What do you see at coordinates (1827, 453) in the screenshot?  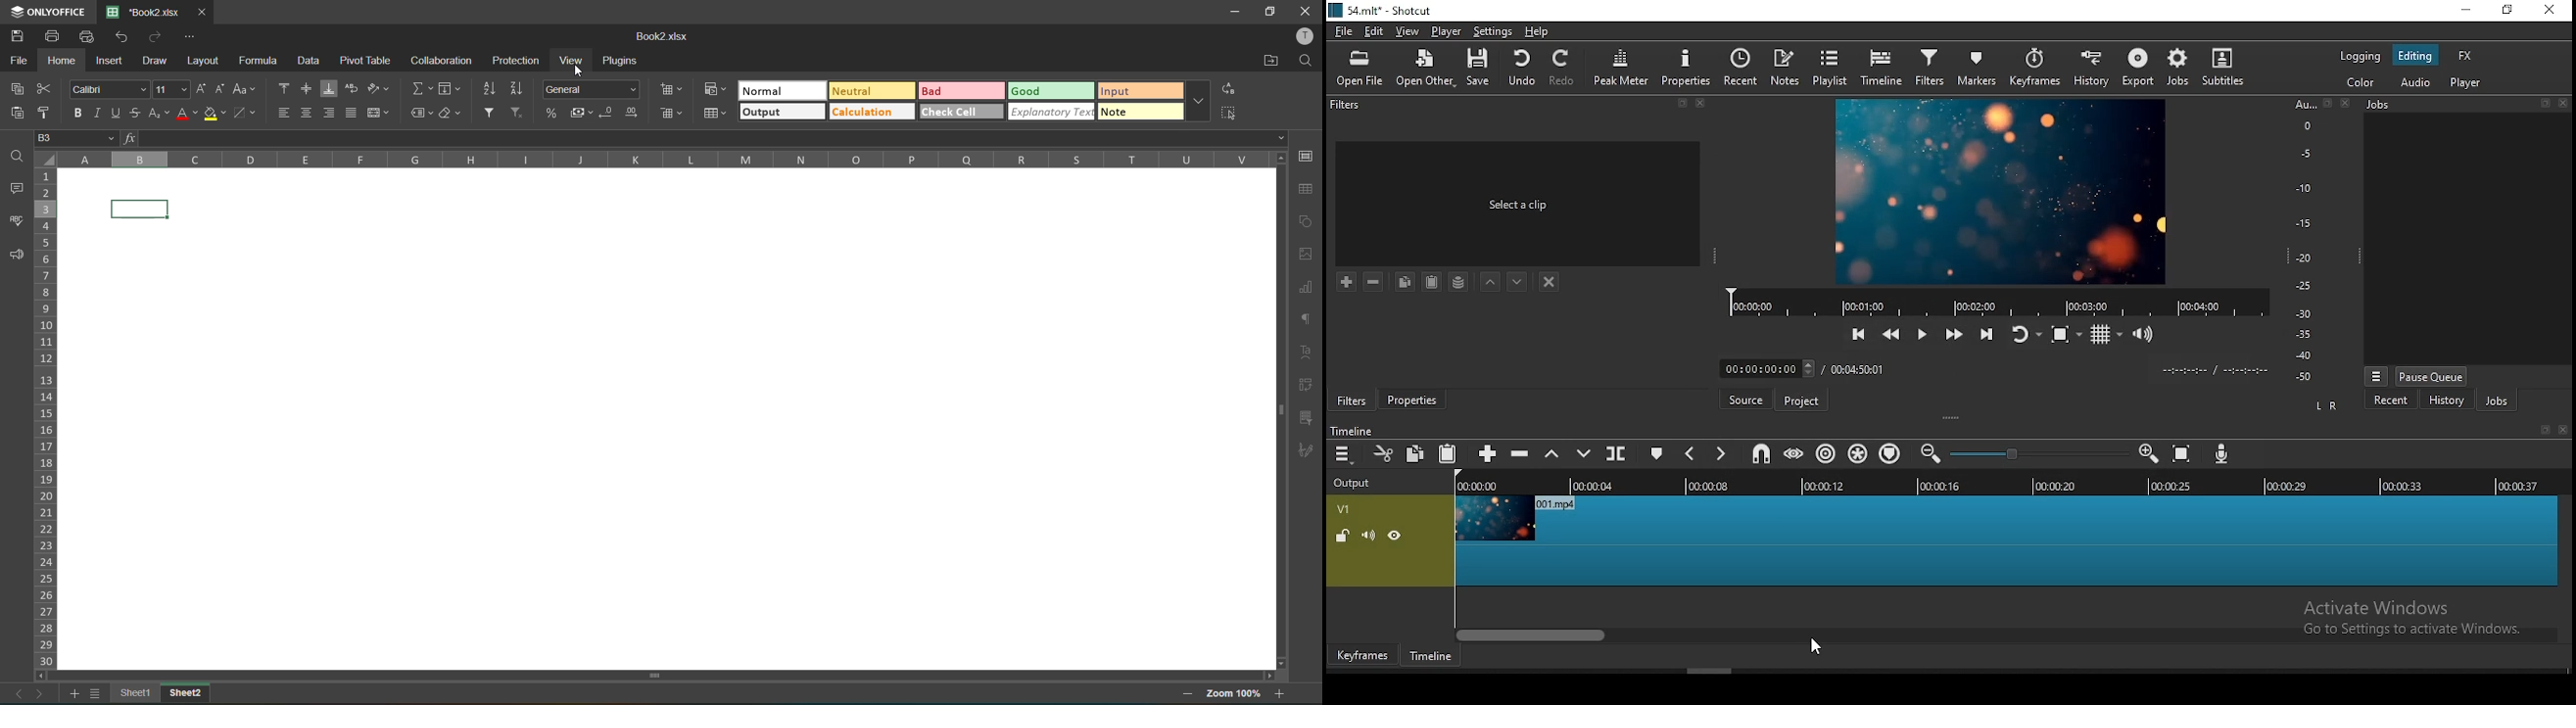 I see `ripple` at bounding box center [1827, 453].